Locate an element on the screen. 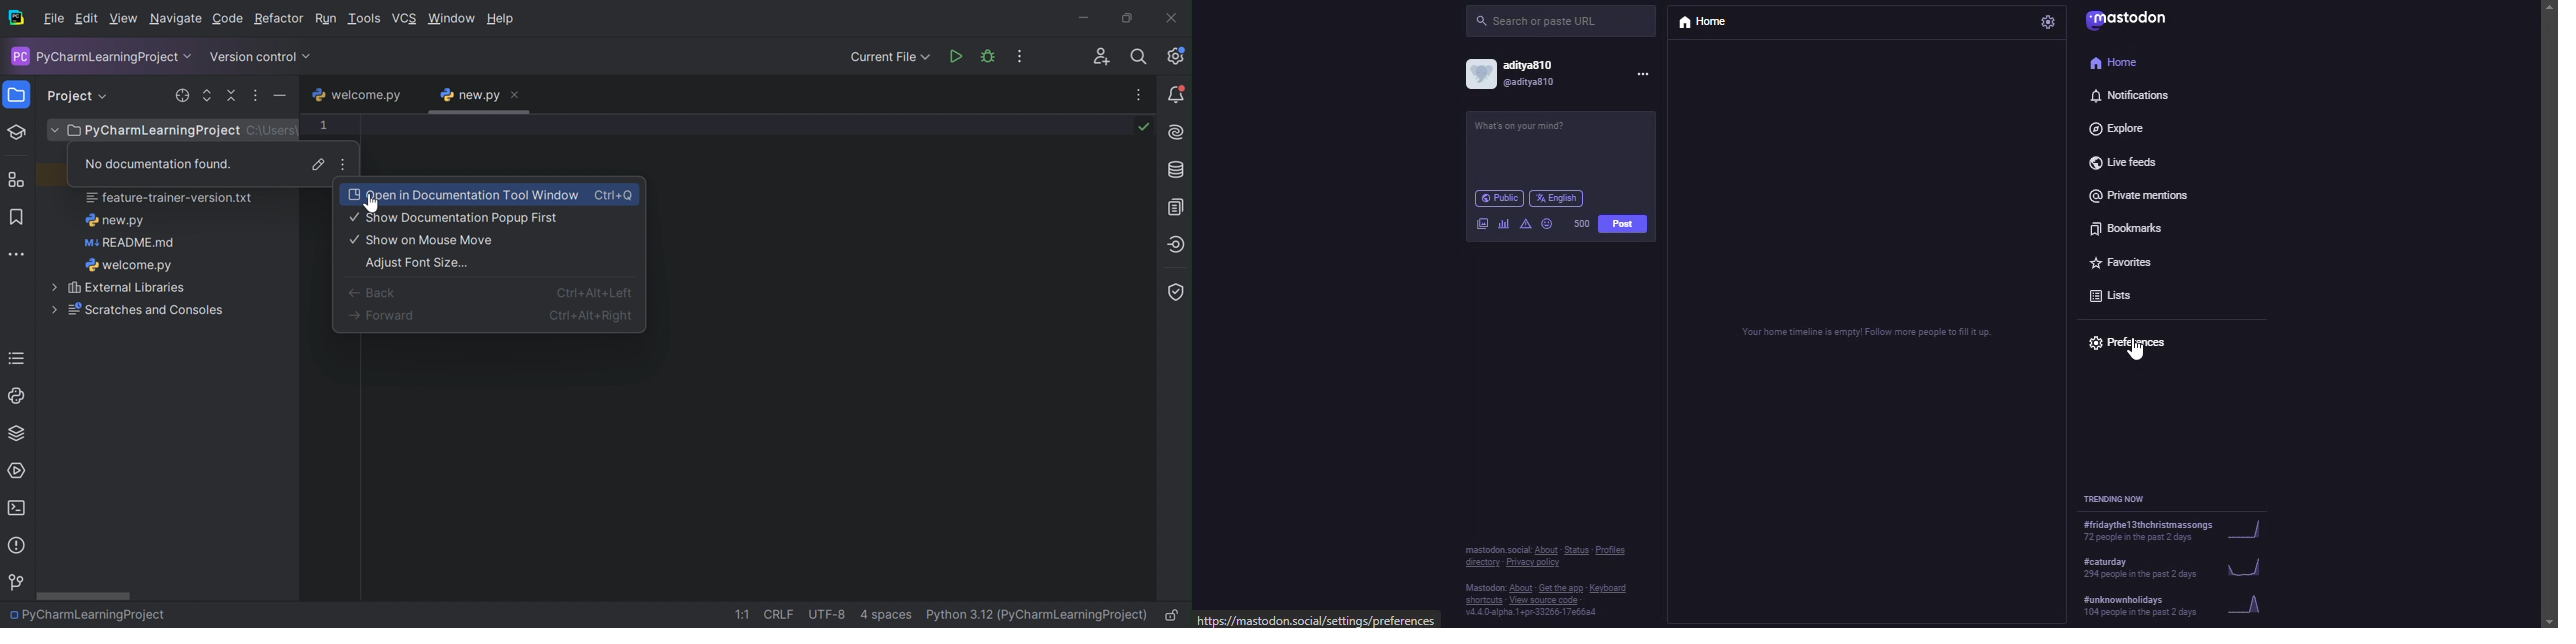 This screenshot has height=644, width=2576. Scratches and Consoles is located at coordinates (133, 310).